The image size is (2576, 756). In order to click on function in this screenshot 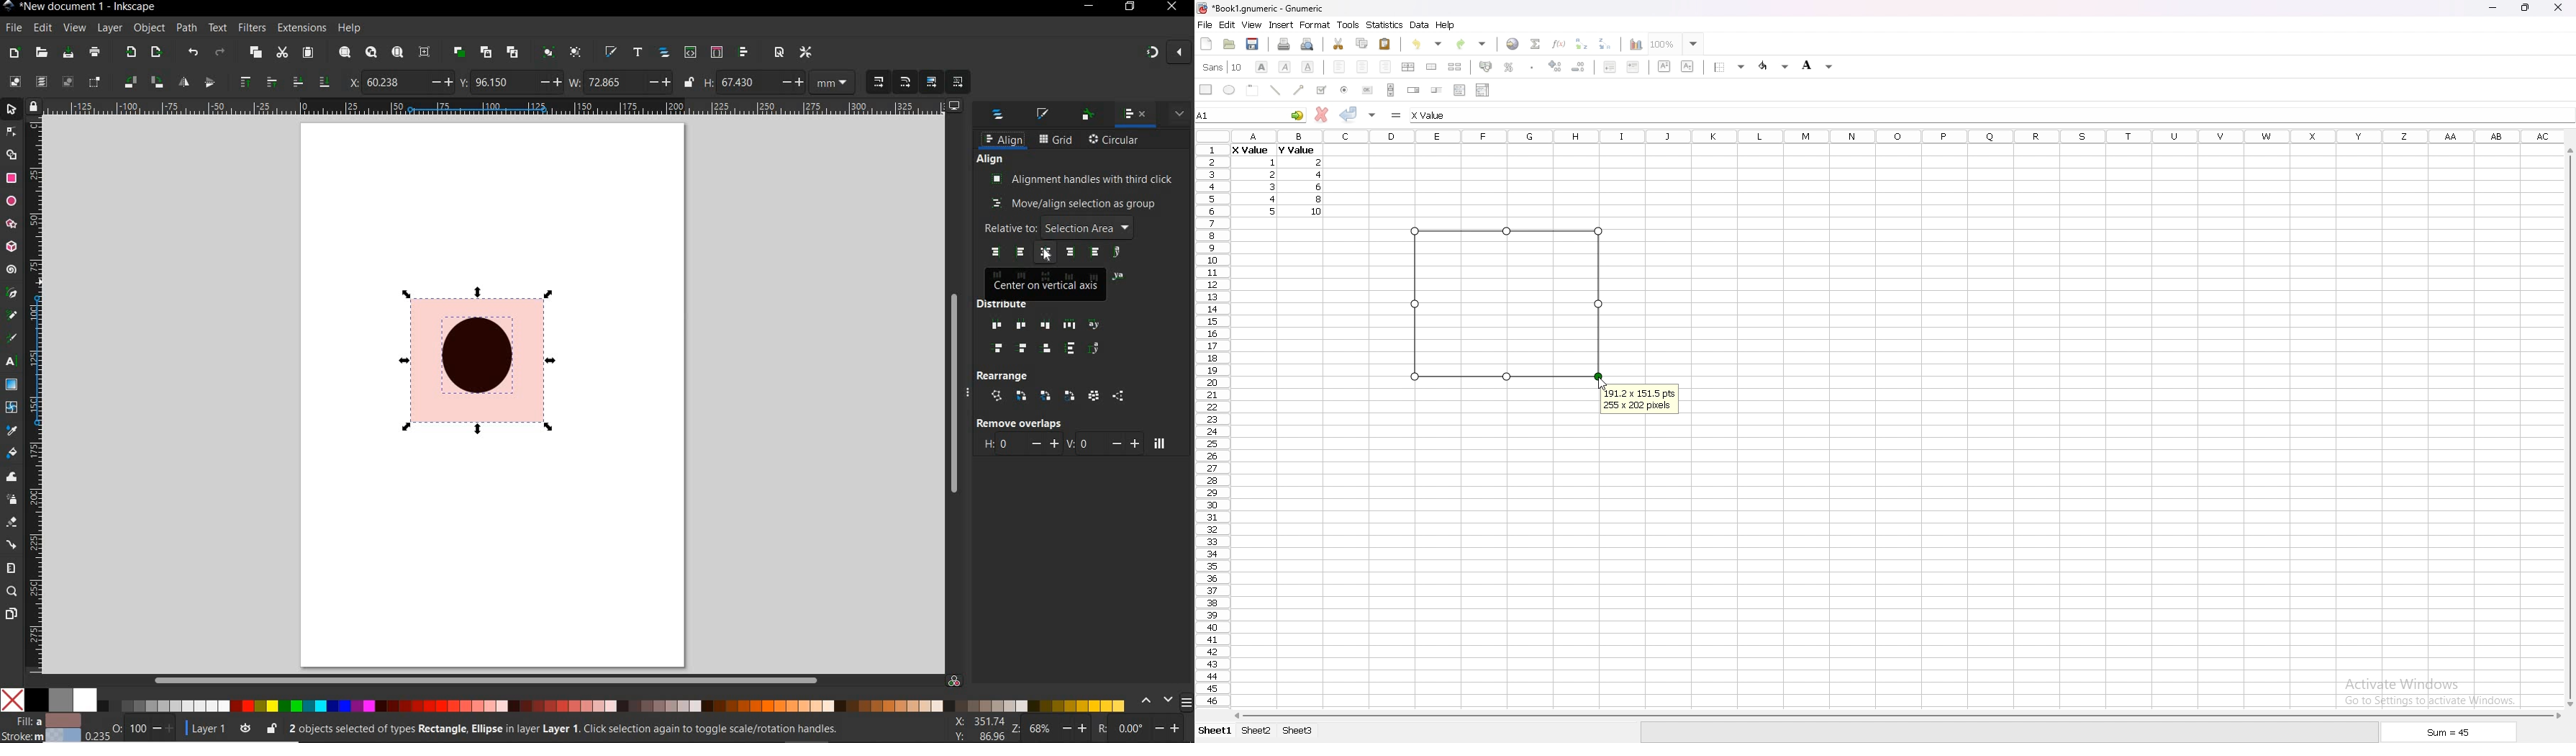, I will do `click(1561, 43)`.